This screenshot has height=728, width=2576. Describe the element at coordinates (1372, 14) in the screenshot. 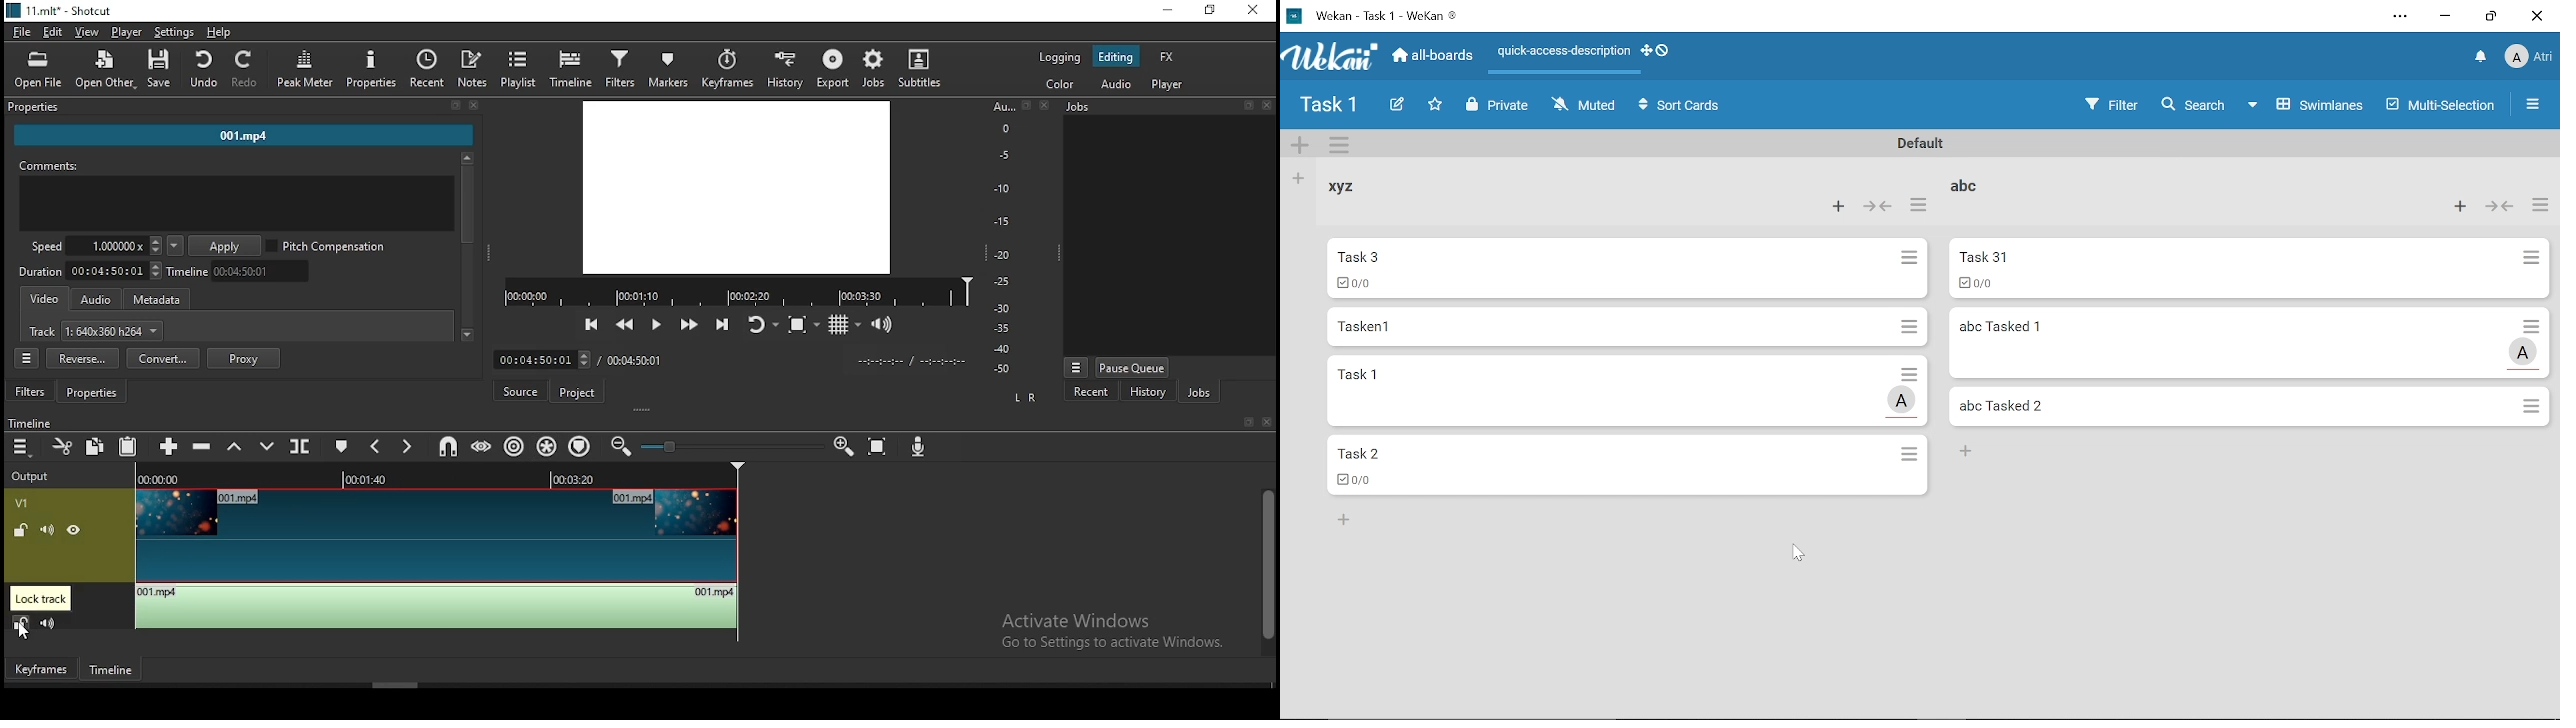

I see `Current window` at that location.